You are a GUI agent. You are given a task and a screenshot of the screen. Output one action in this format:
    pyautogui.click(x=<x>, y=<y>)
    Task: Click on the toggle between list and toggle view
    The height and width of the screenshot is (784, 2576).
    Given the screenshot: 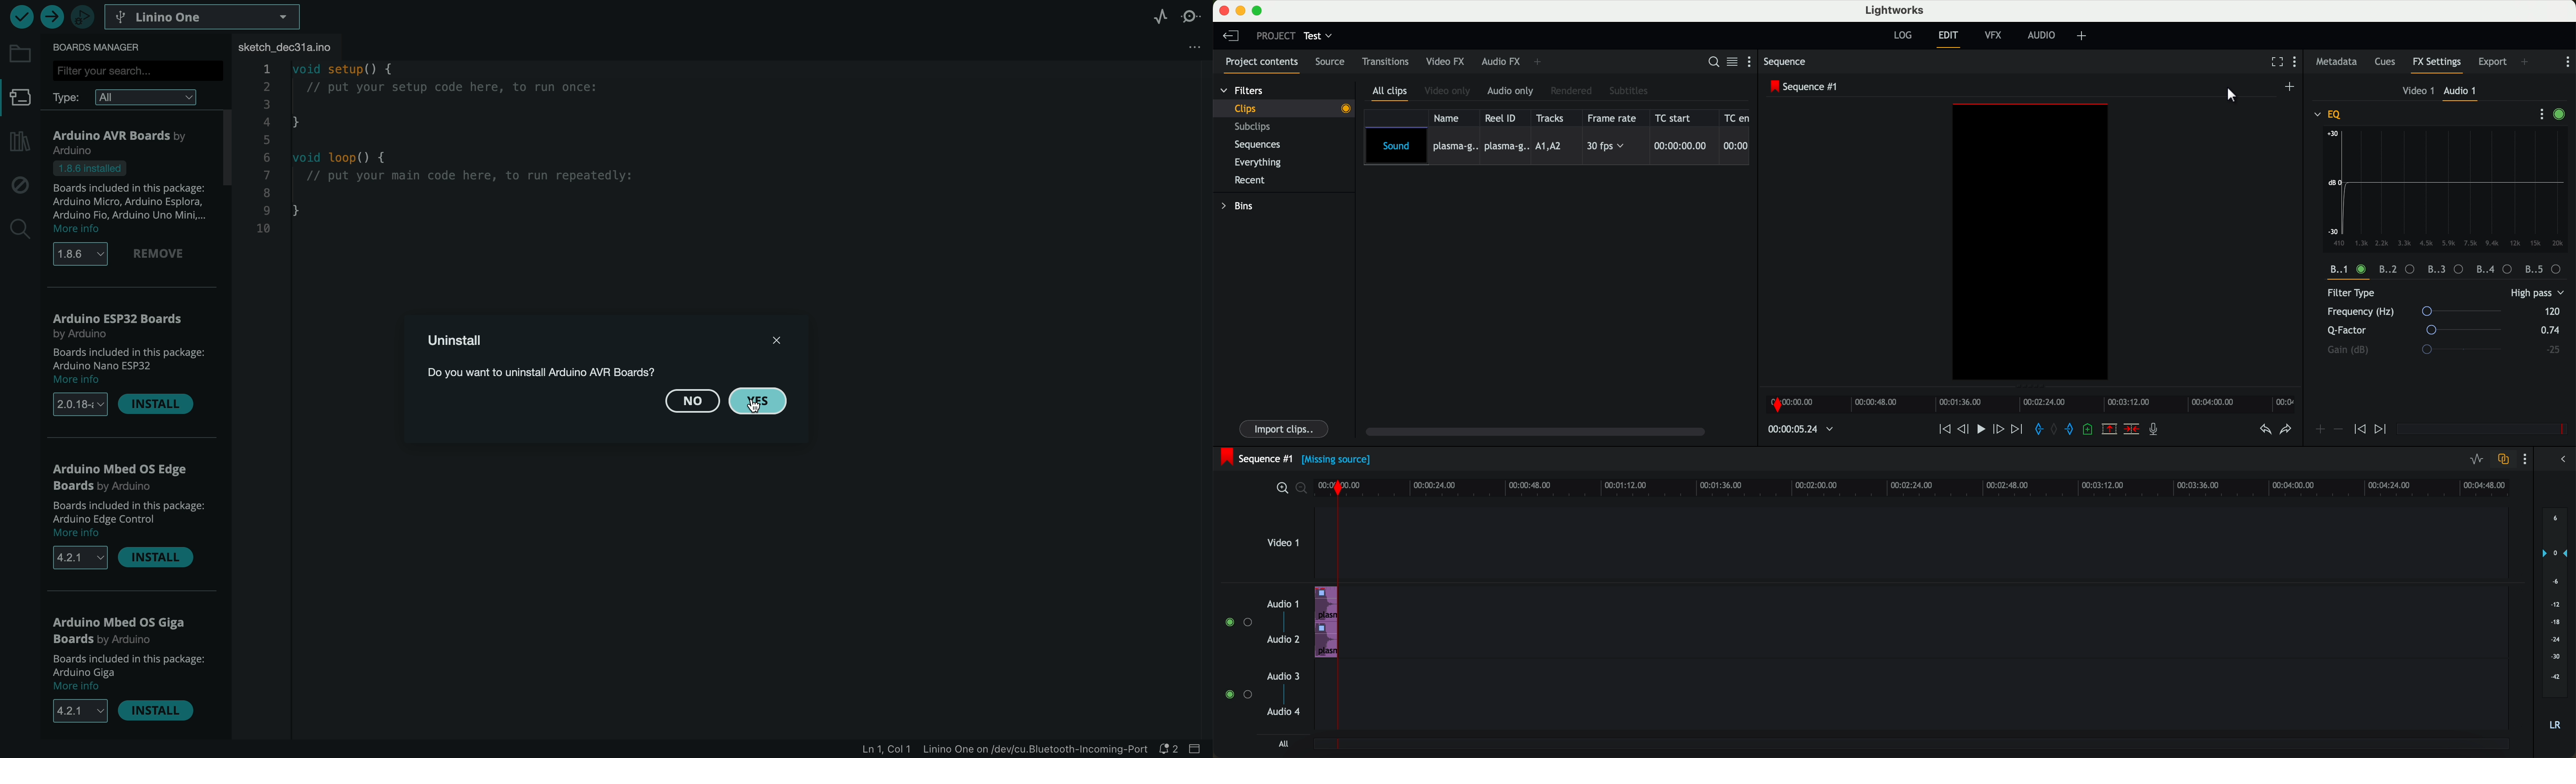 What is the action you would take?
    pyautogui.click(x=1733, y=62)
    